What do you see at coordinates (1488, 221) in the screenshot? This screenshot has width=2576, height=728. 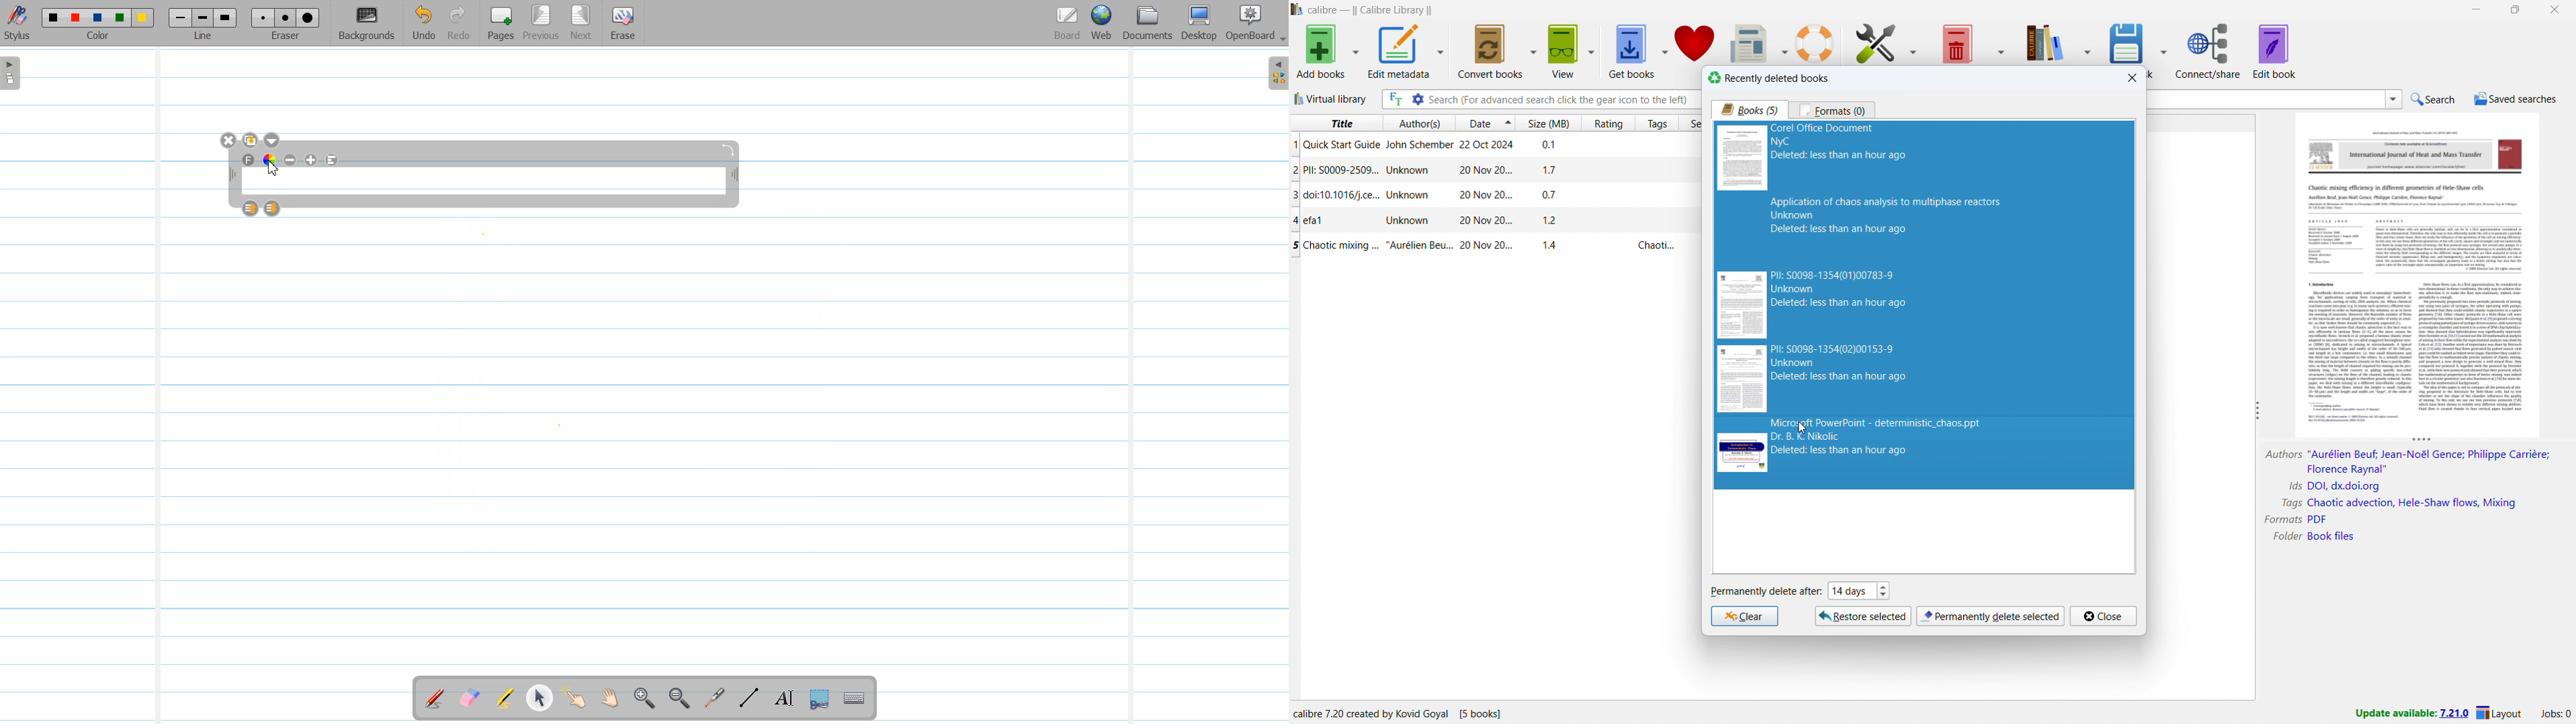 I see `single book entry` at bounding box center [1488, 221].